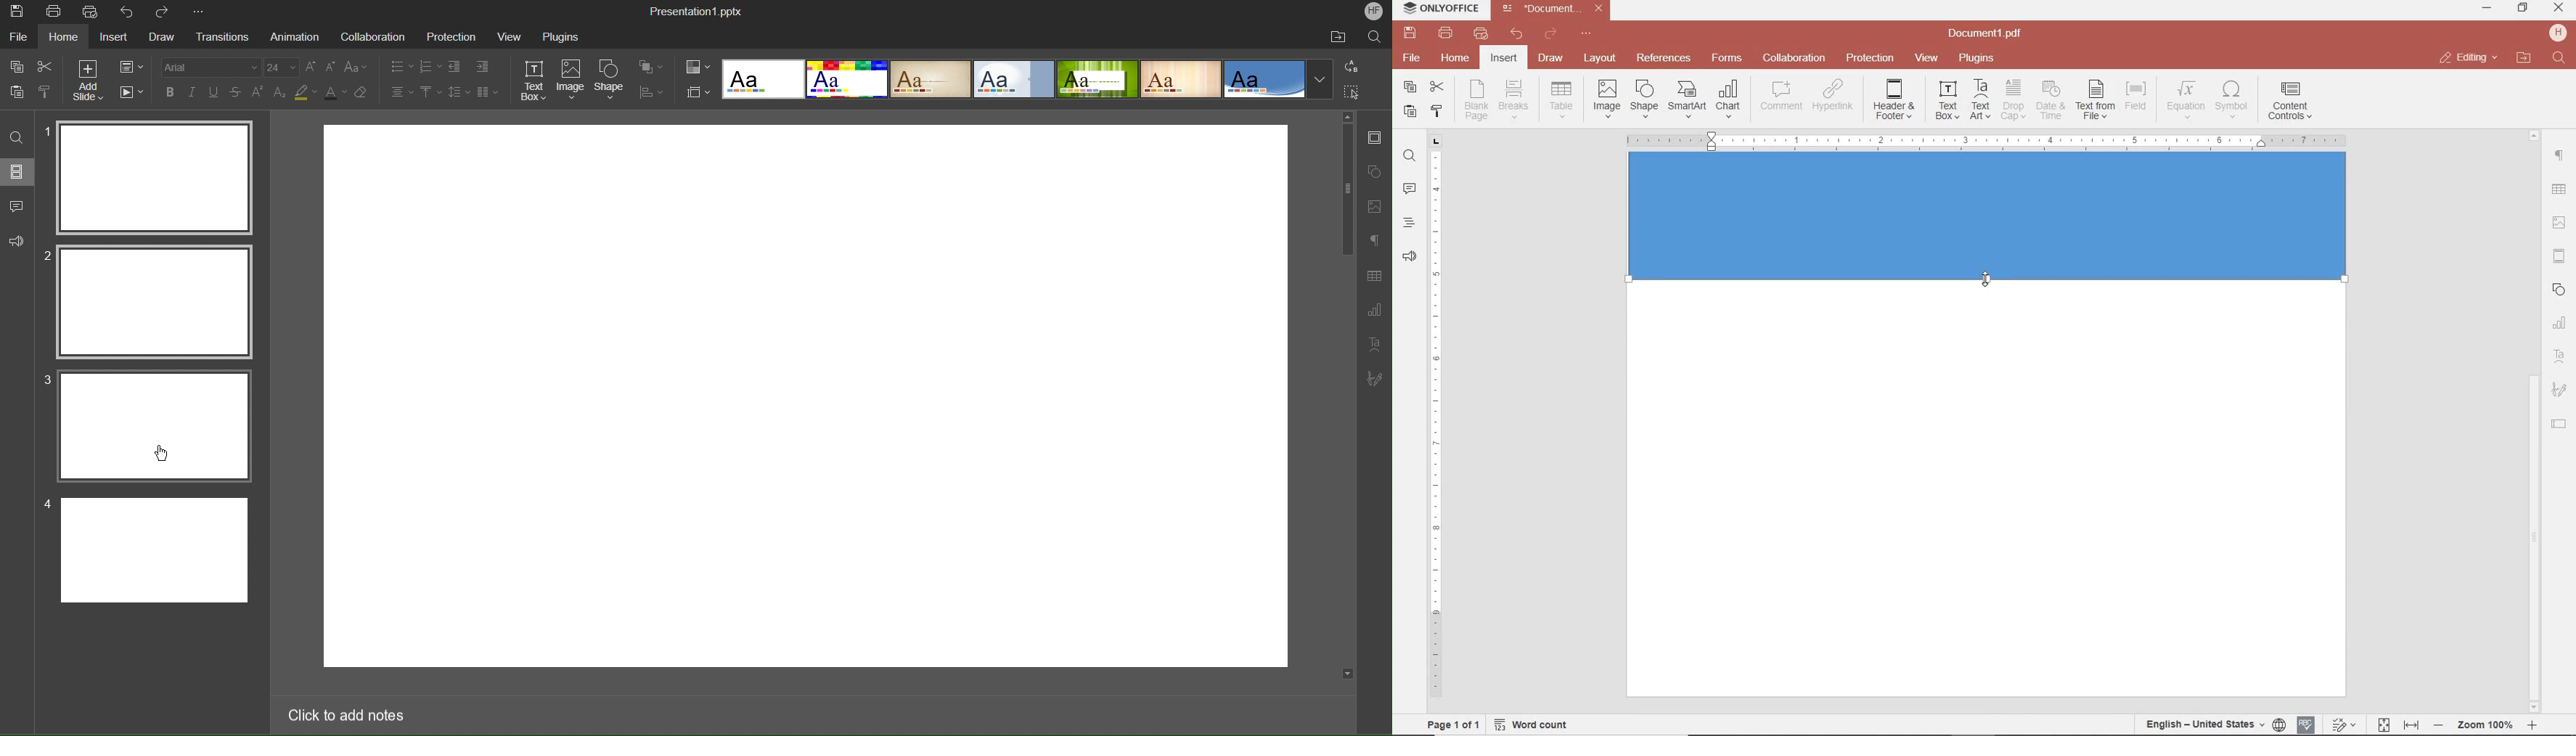 The width and height of the screenshot is (2576, 756). Describe the element at coordinates (131, 90) in the screenshot. I see `Playback` at that location.